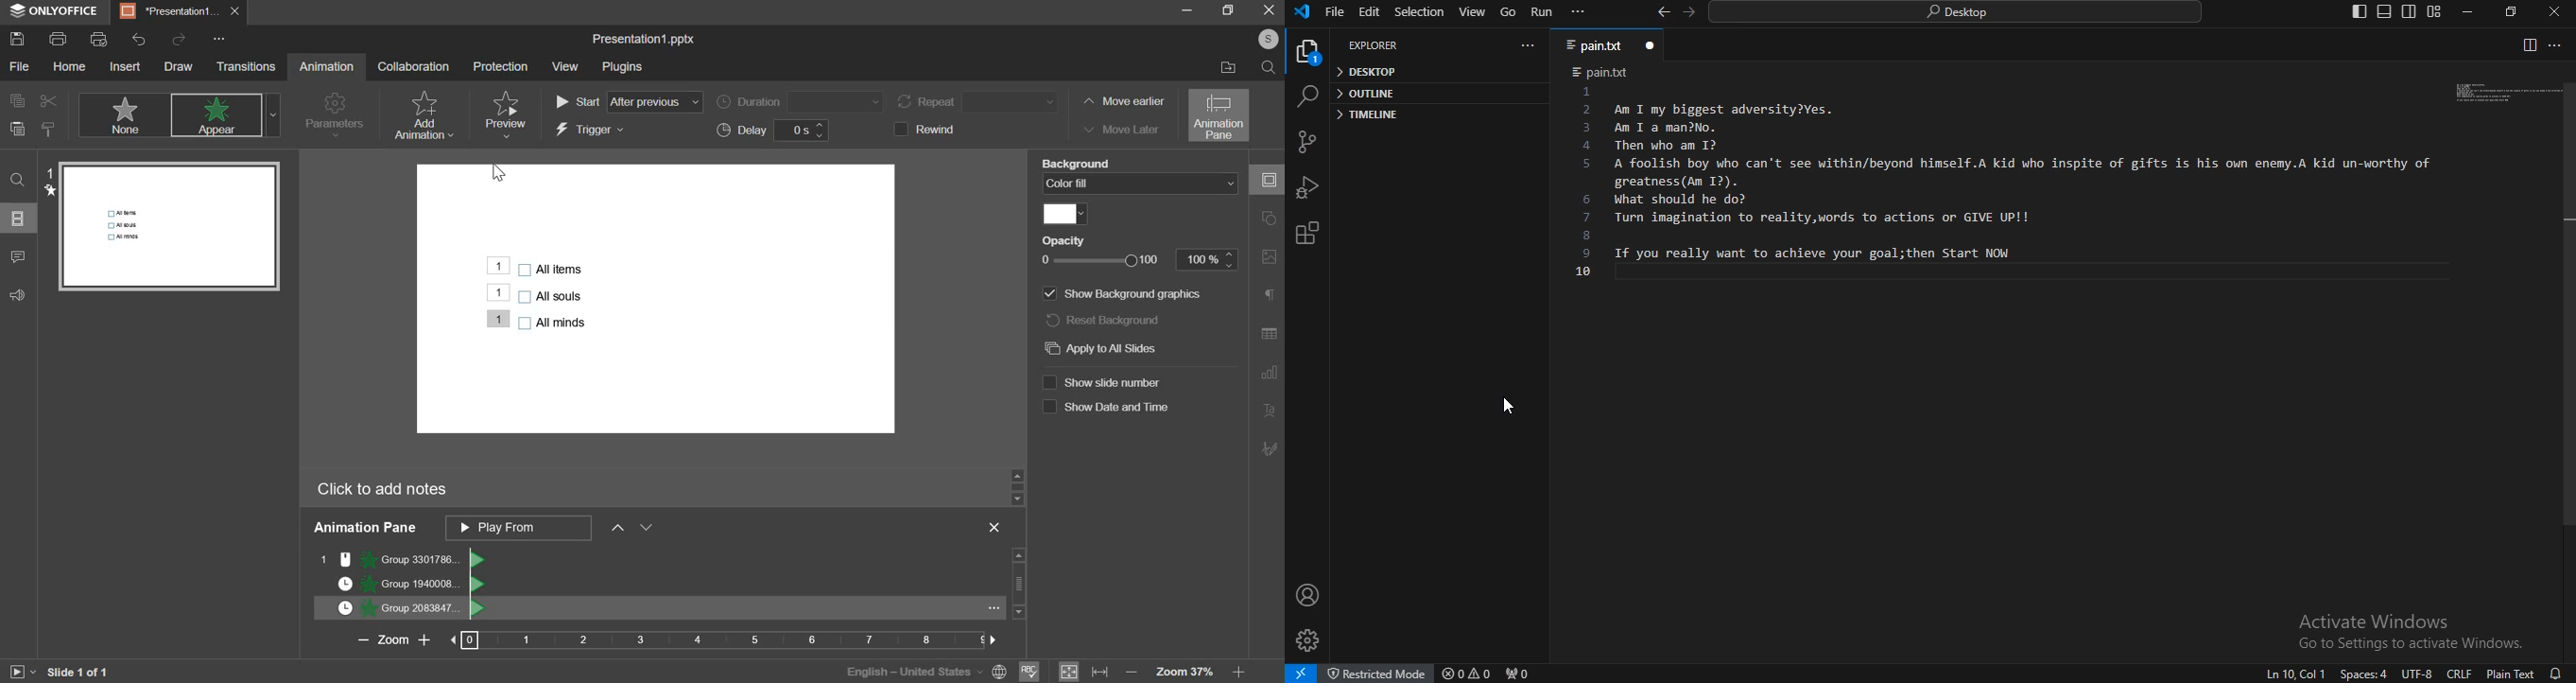 This screenshot has width=2576, height=700. What do you see at coordinates (931, 129) in the screenshot?
I see `rewind` at bounding box center [931, 129].